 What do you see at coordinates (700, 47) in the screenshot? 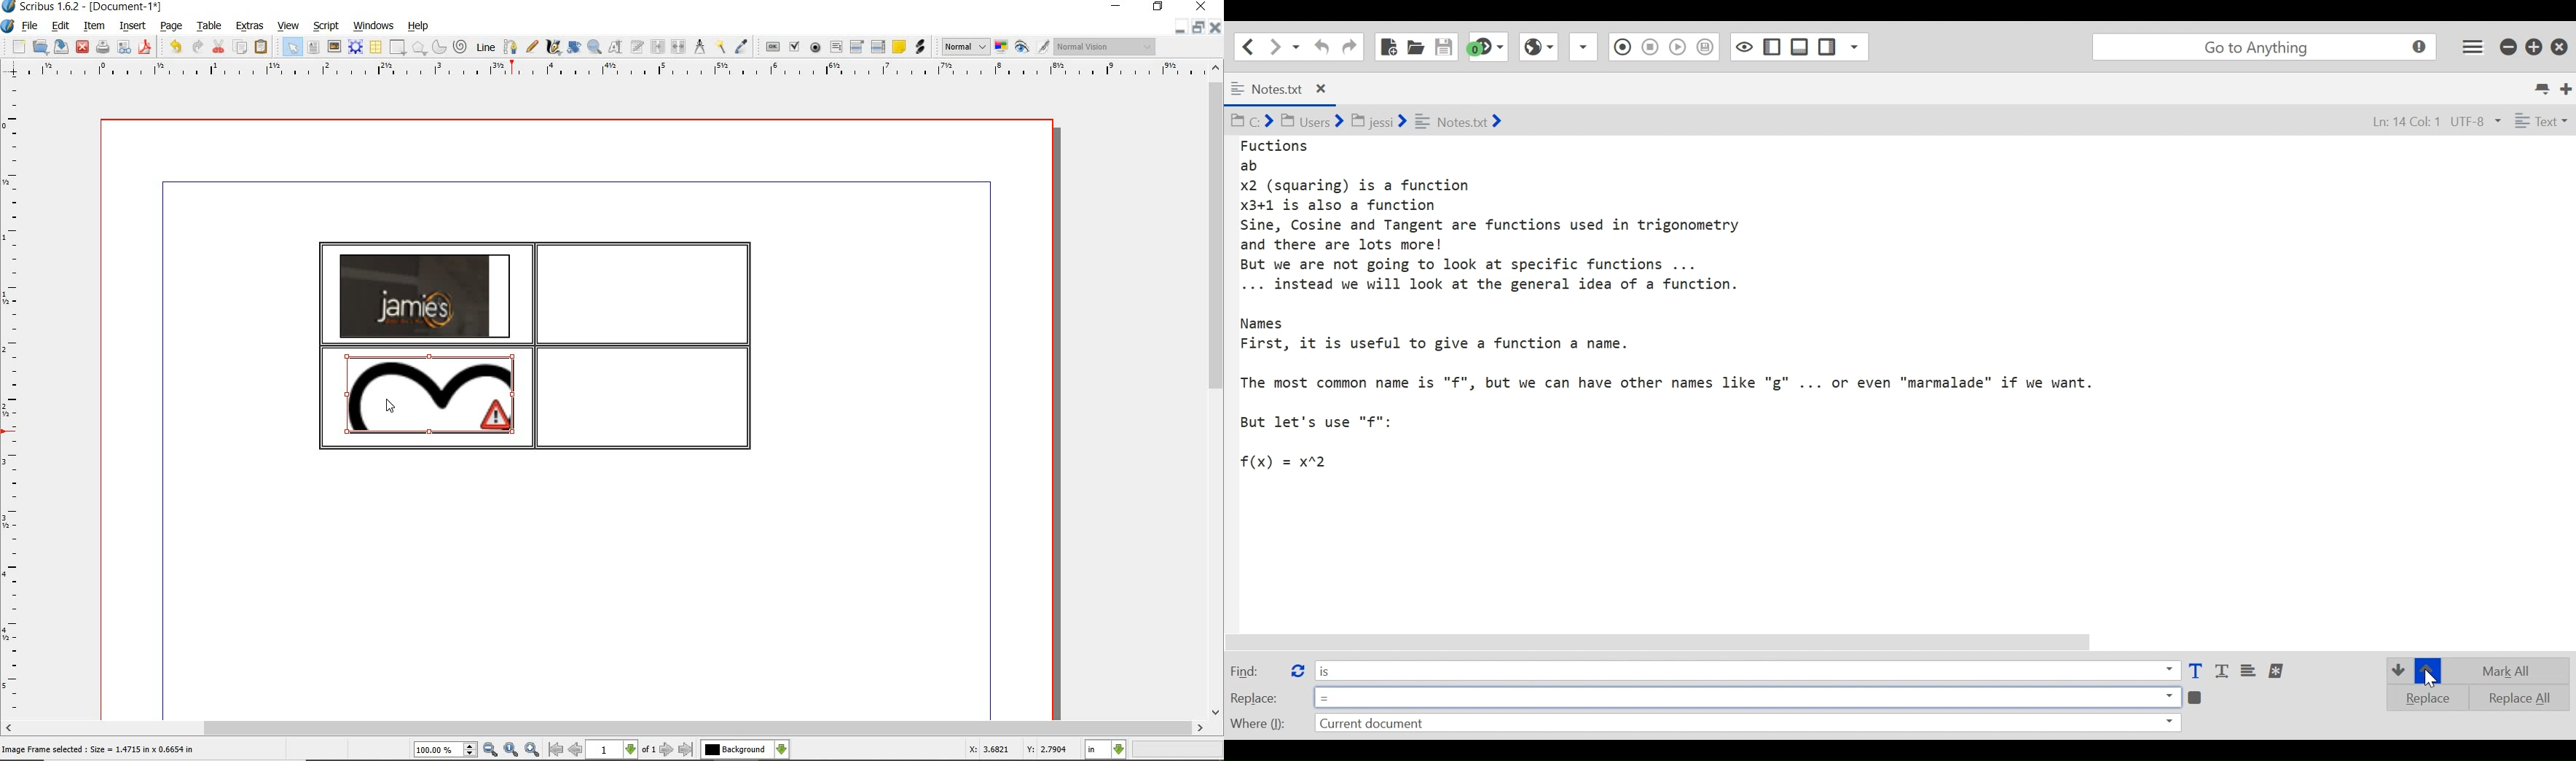
I see `measurements` at bounding box center [700, 47].